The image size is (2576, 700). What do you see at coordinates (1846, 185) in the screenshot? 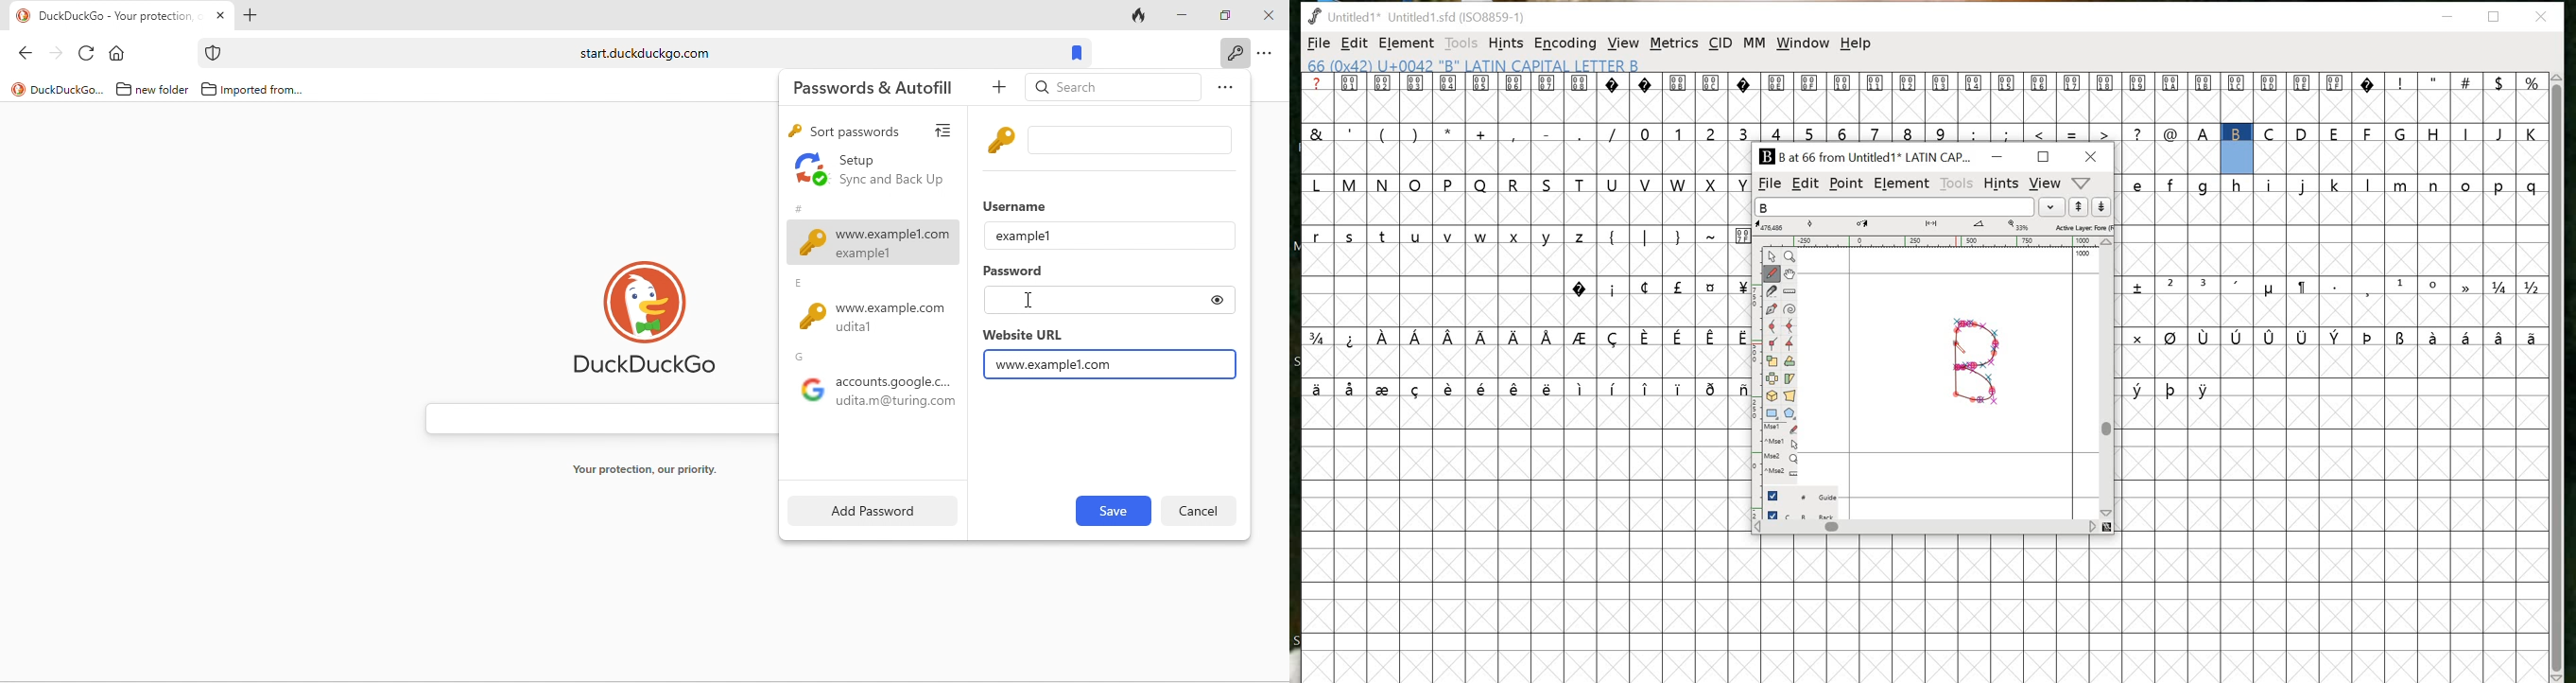
I see `POINT` at bounding box center [1846, 185].